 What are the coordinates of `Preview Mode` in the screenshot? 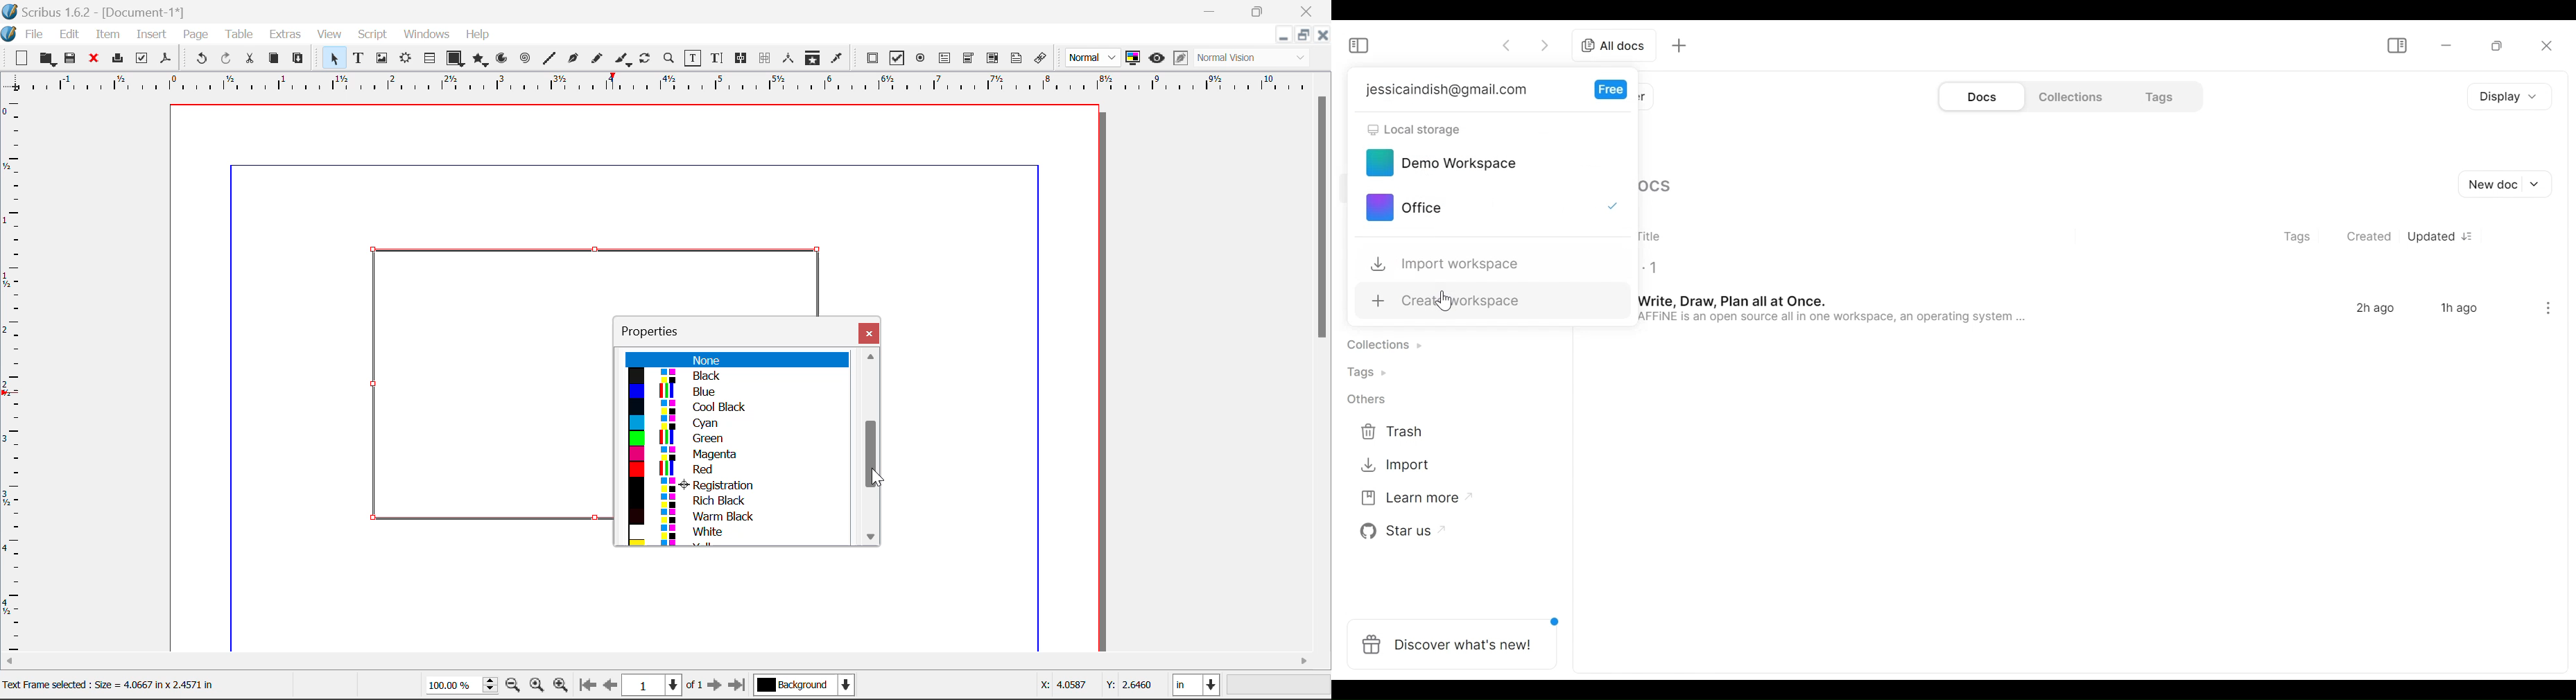 It's located at (1093, 58).